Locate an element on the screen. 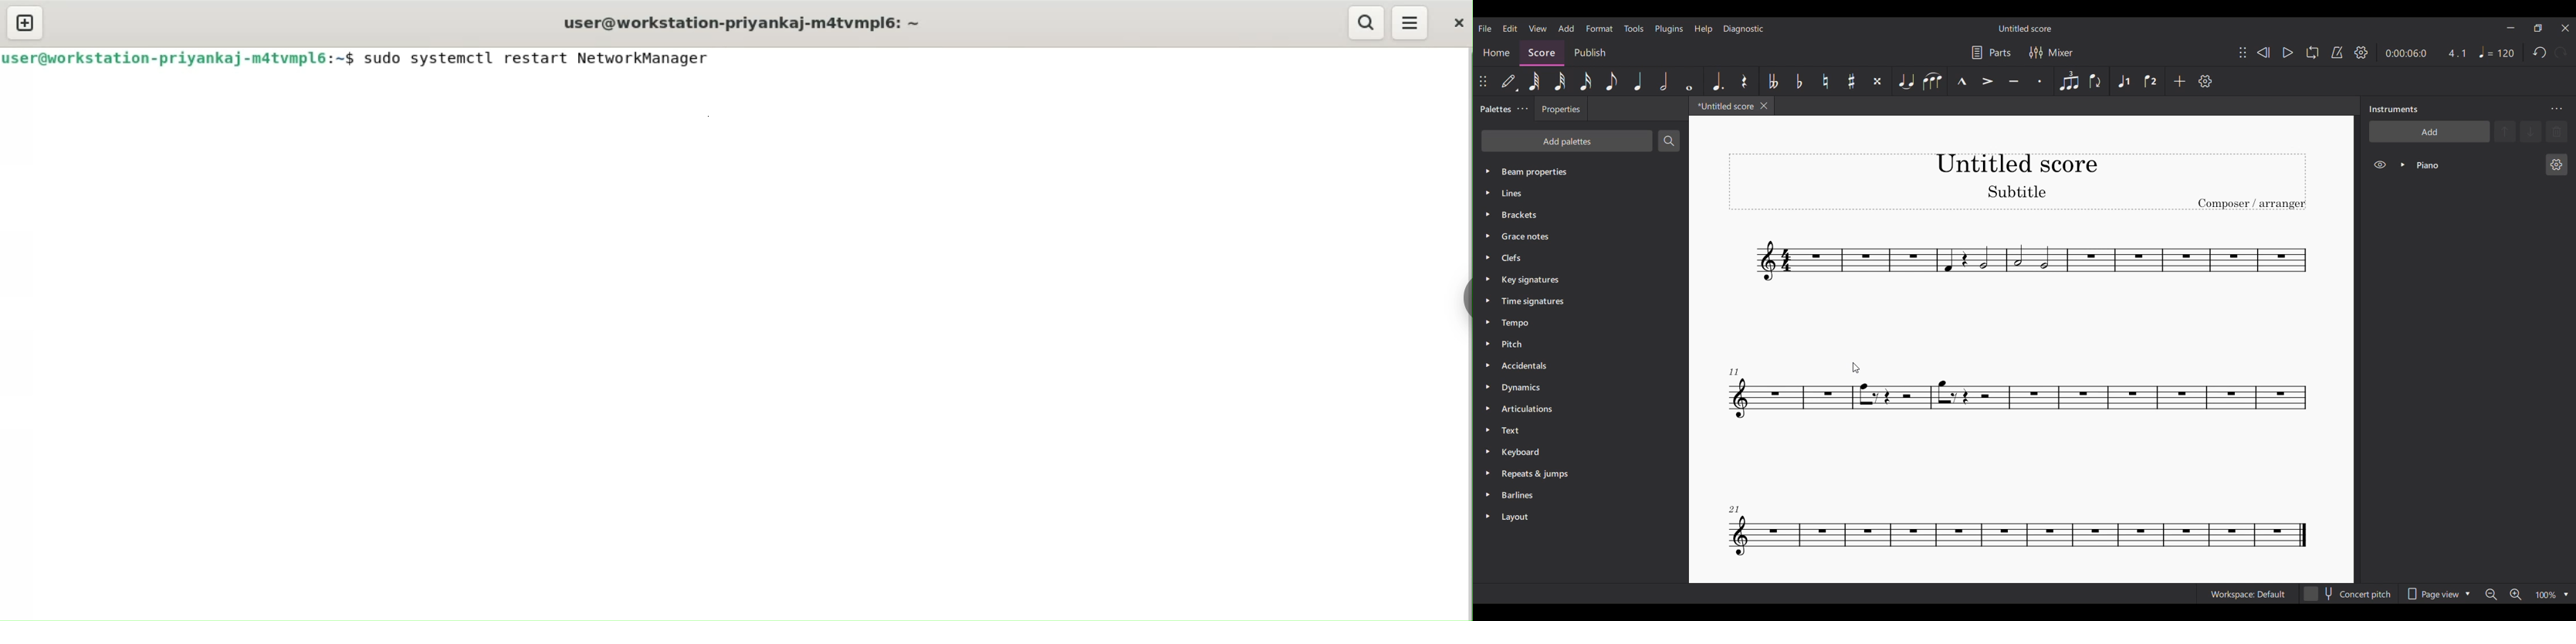 Image resolution: width=2576 pixels, height=644 pixels. Zoom out is located at coordinates (2492, 595).